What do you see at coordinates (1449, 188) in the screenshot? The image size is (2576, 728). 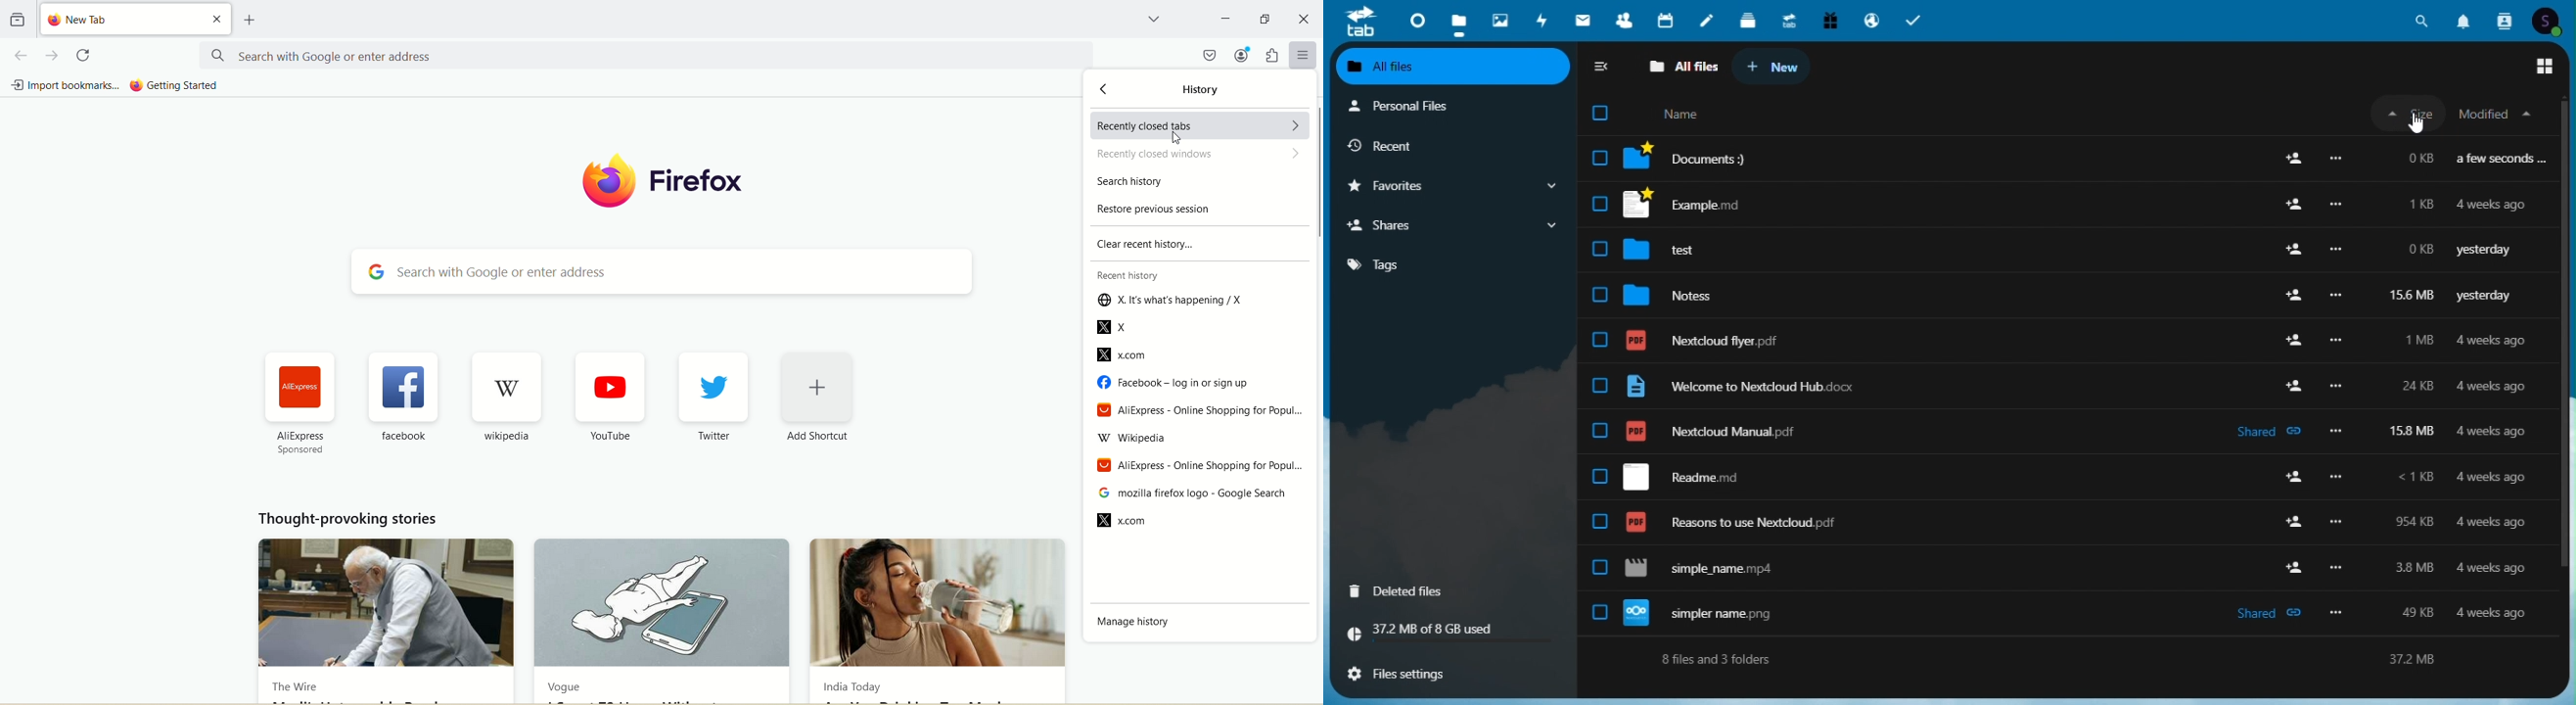 I see `favourites` at bounding box center [1449, 188].